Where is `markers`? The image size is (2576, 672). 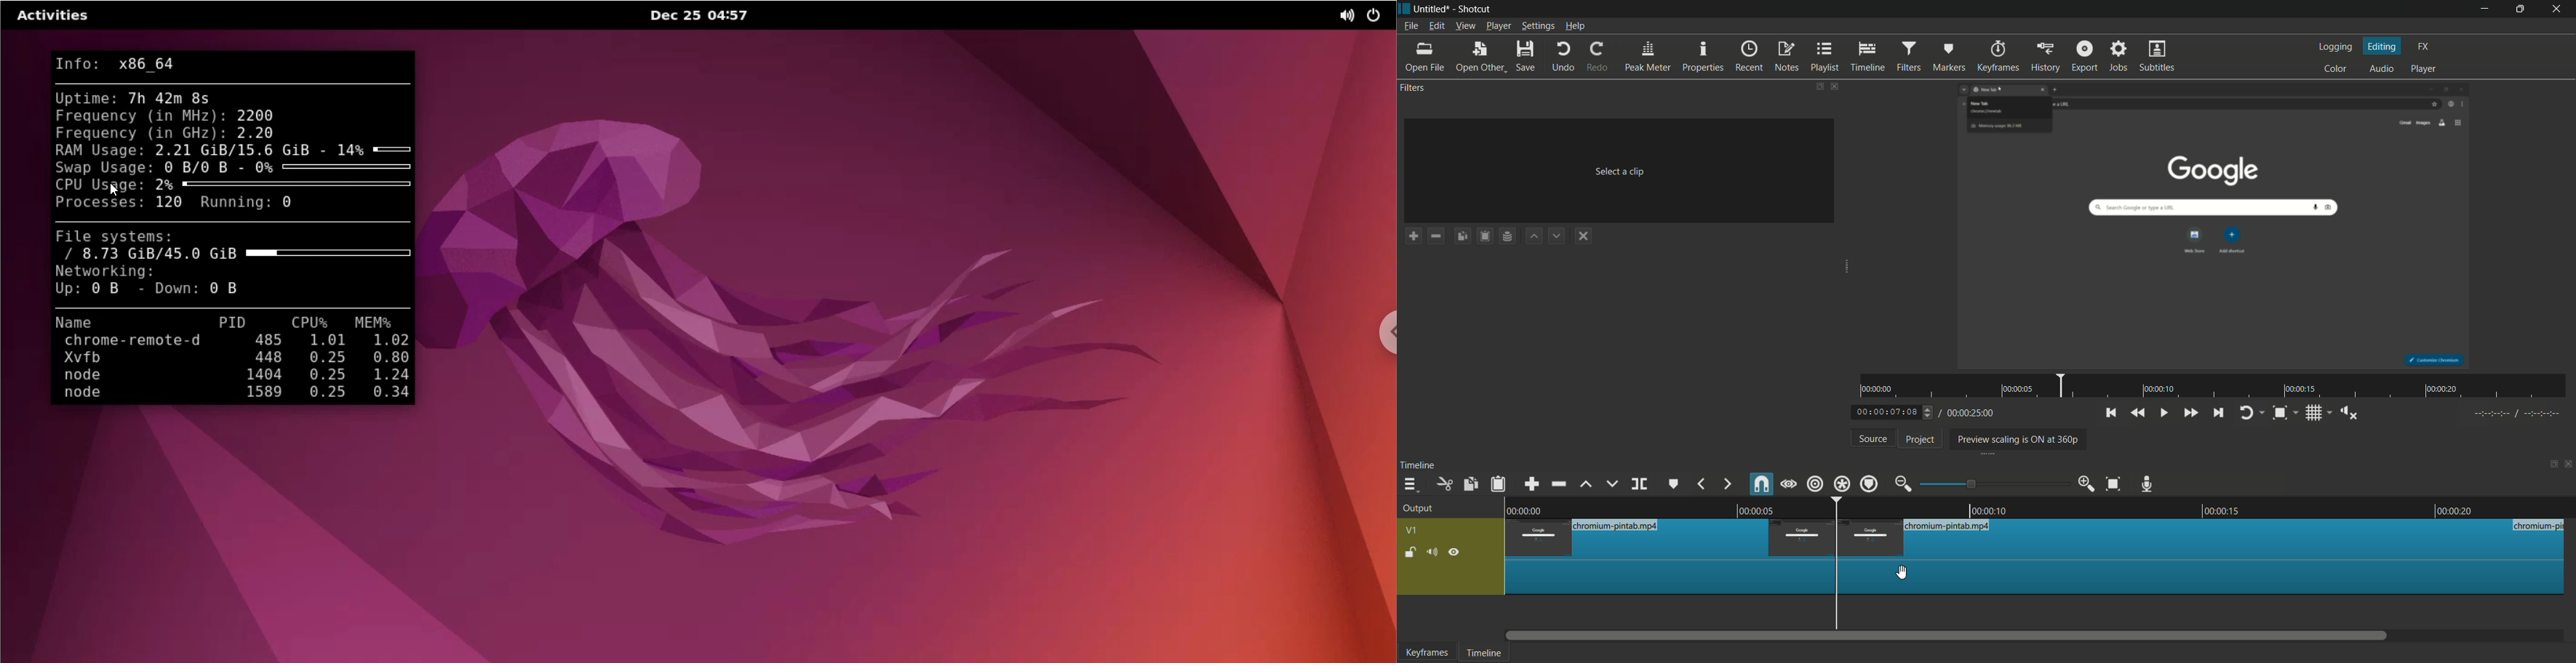
markers is located at coordinates (1948, 57).